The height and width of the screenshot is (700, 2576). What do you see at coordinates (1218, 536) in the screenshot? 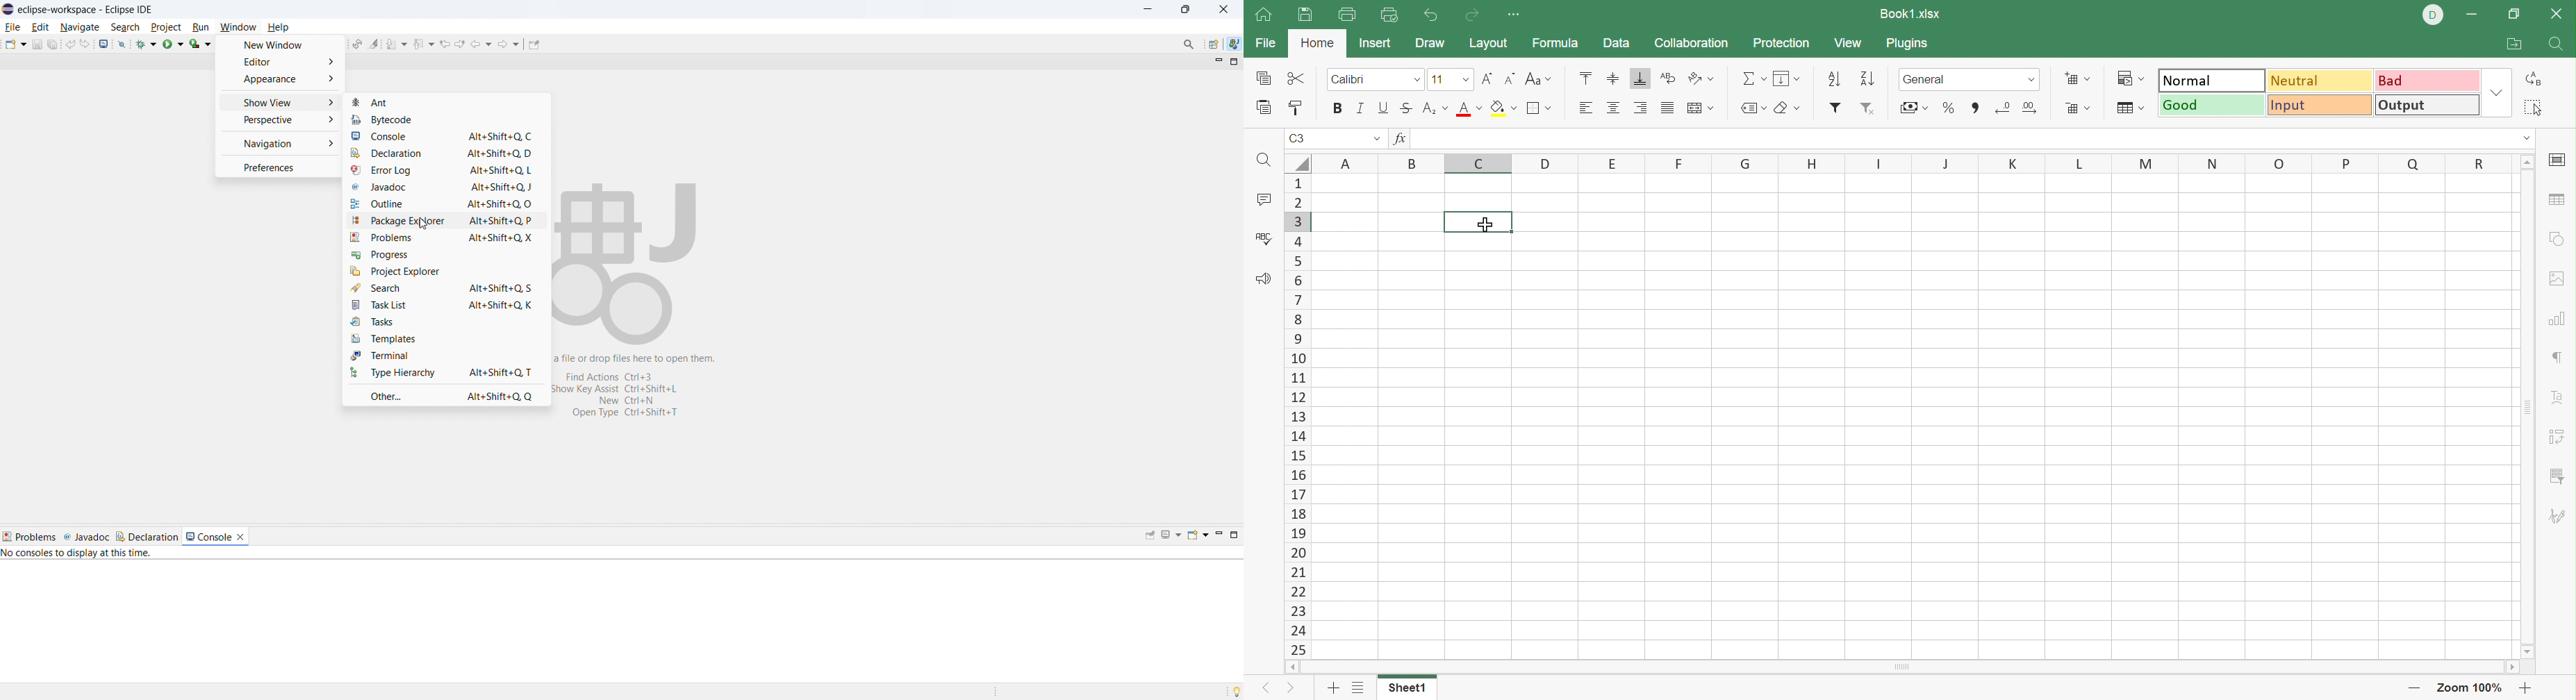
I see `minimize` at bounding box center [1218, 536].